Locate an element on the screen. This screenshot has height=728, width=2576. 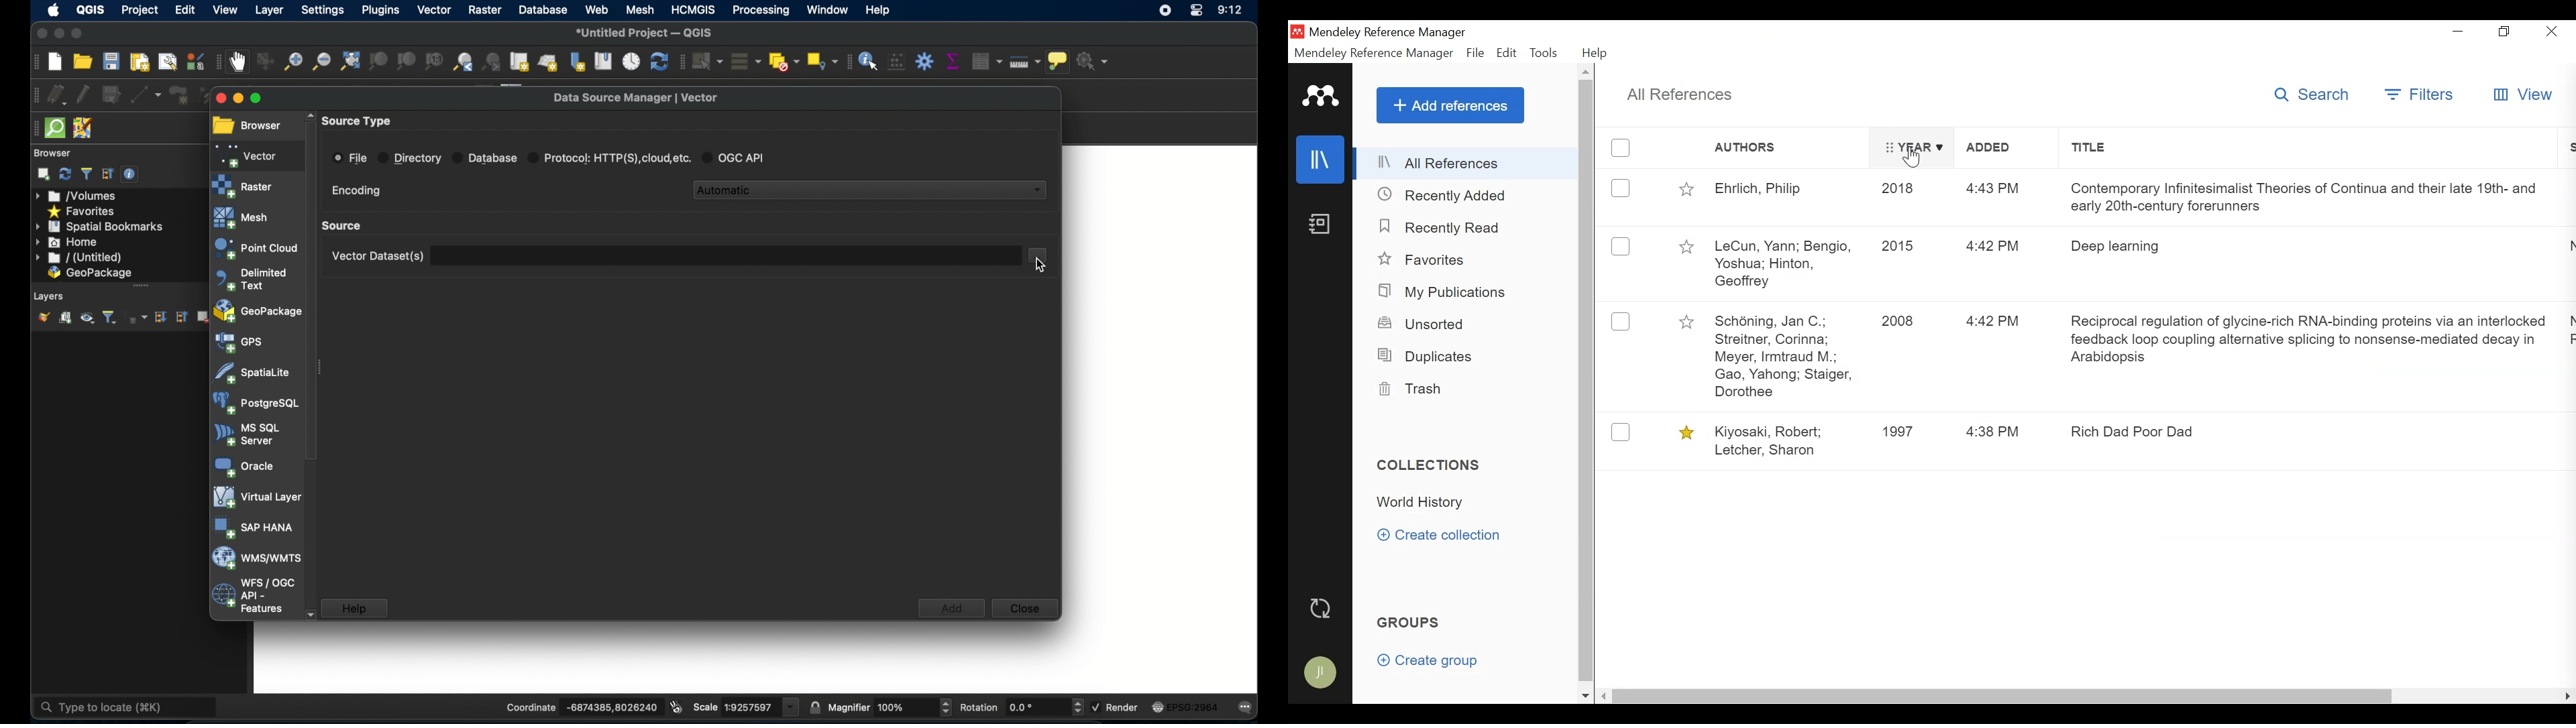
Library is located at coordinates (1322, 160).